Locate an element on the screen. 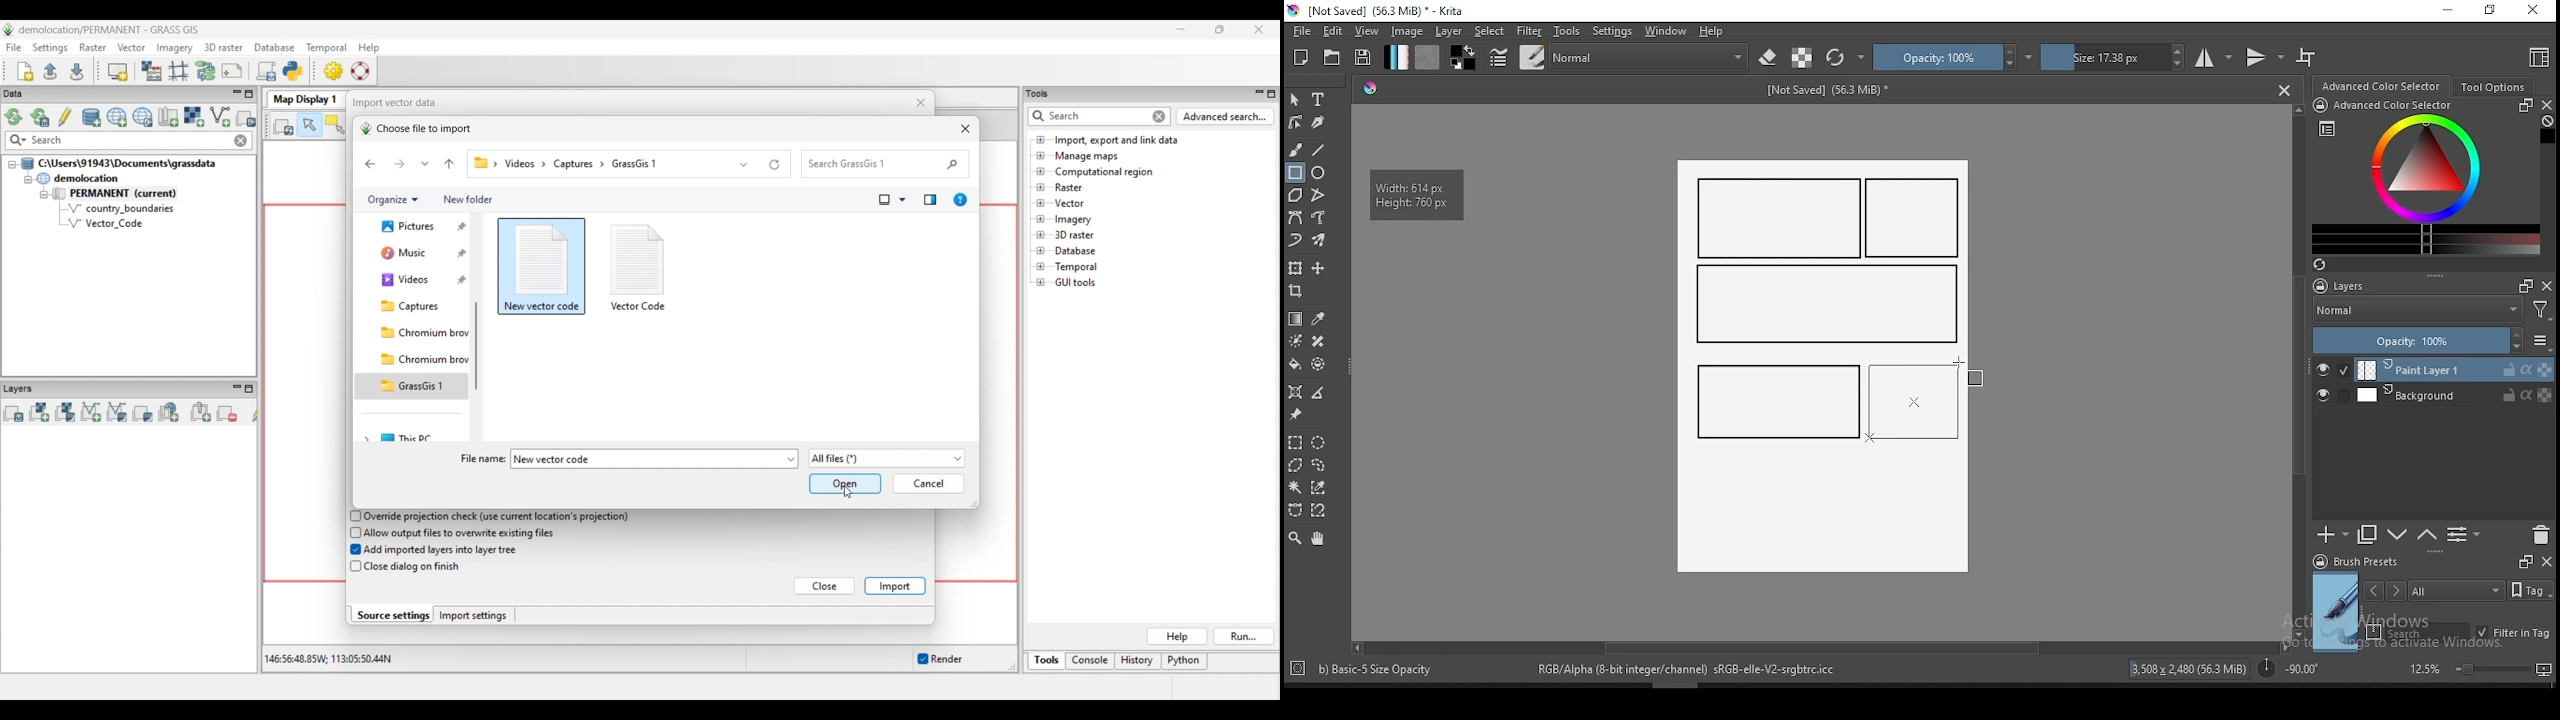 Image resolution: width=2576 pixels, height=728 pixels. layer visibility on/off is located at coordinates (2333, 370).